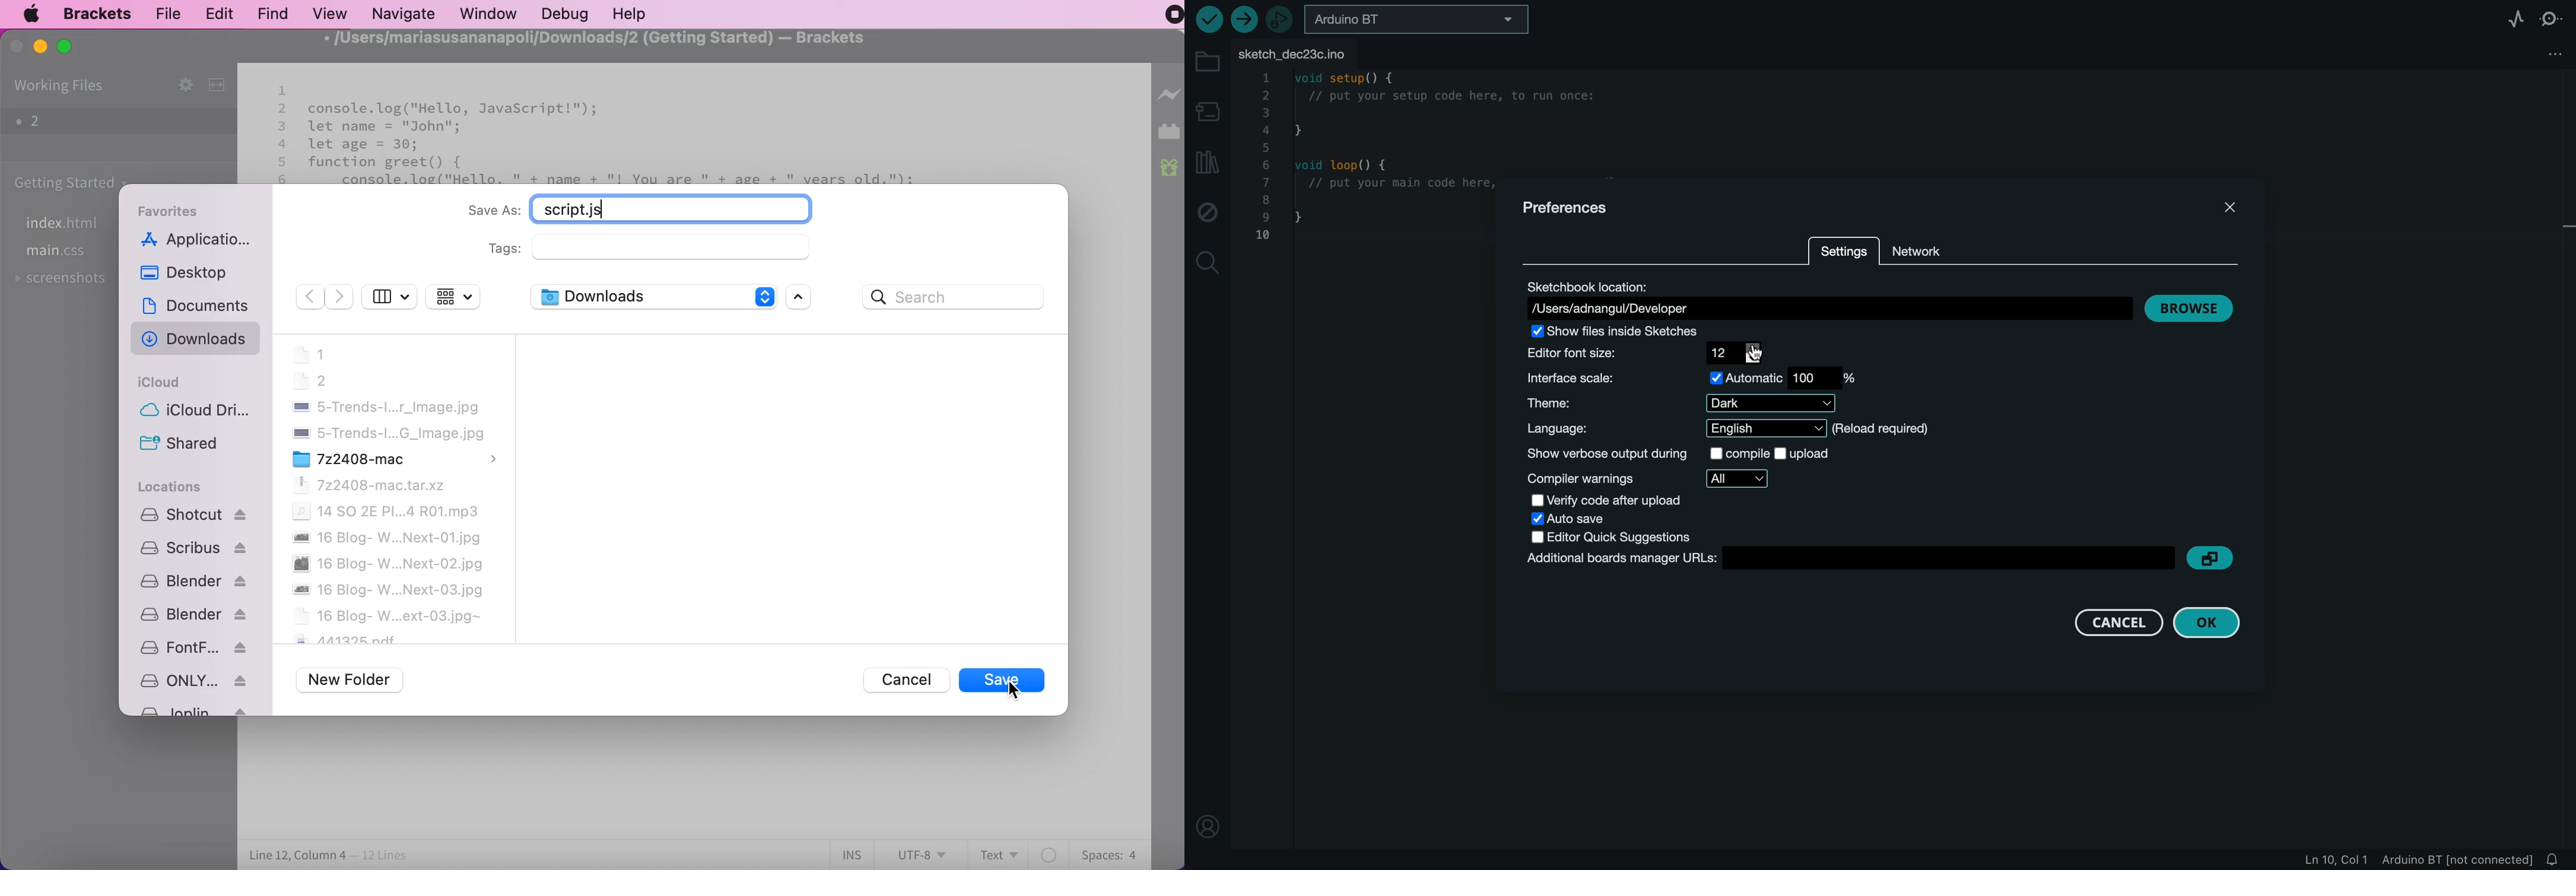  Describe the element at coordinates (1845, 250) in the screenshot. I see `settings` at that location.